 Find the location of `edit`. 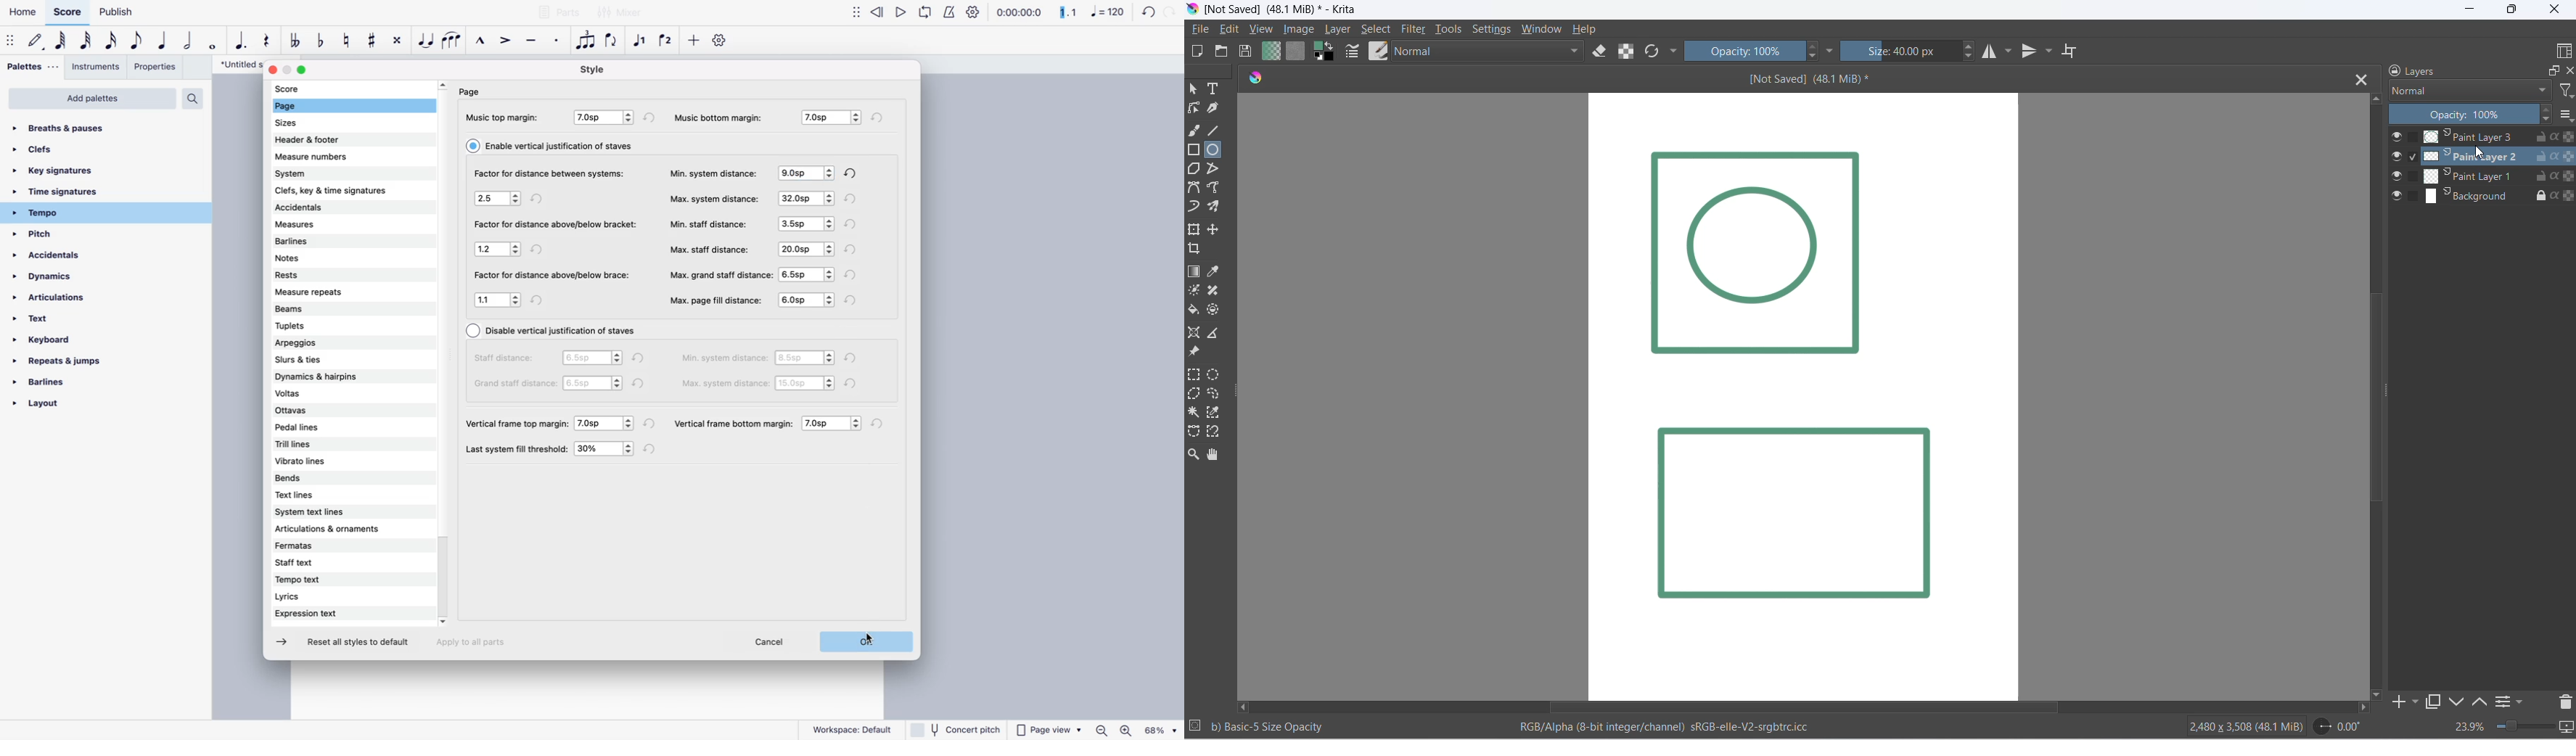

edit is located at coordinates (1228, 30).